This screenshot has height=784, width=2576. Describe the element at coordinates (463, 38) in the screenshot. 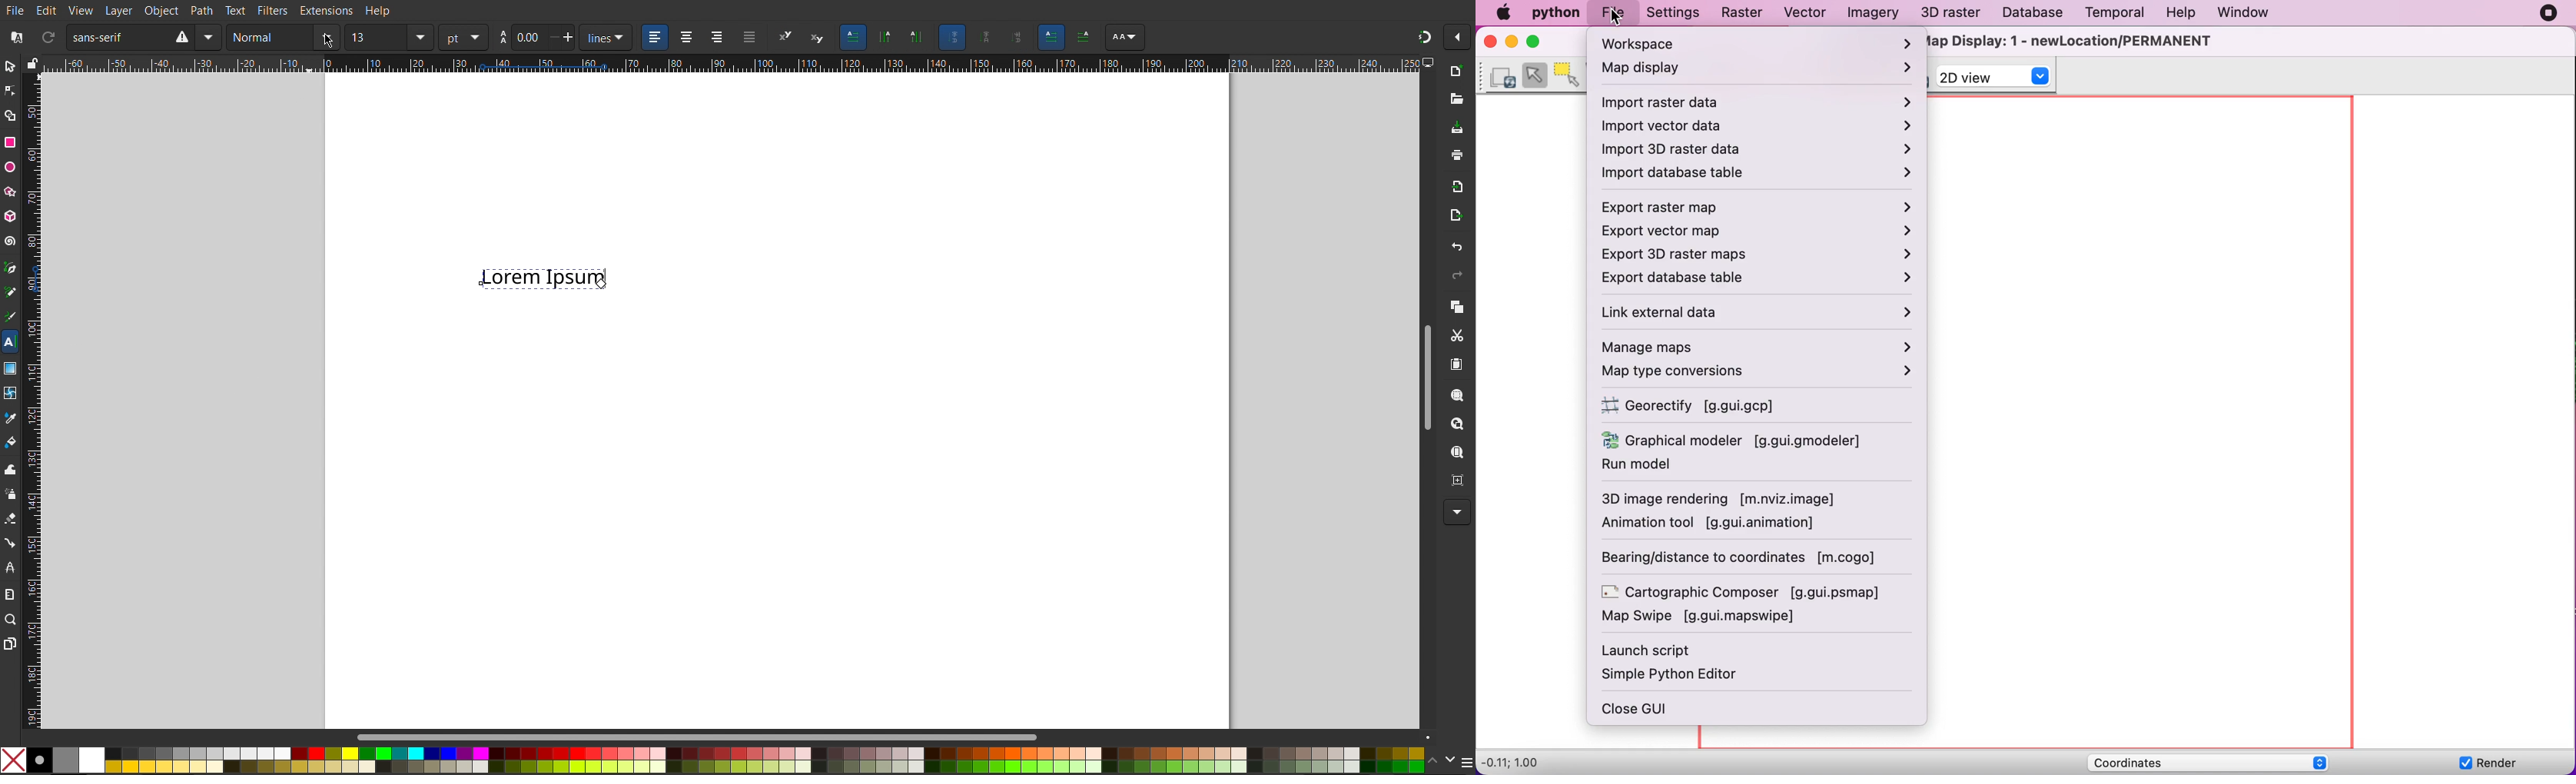

I see `unit` at that location.